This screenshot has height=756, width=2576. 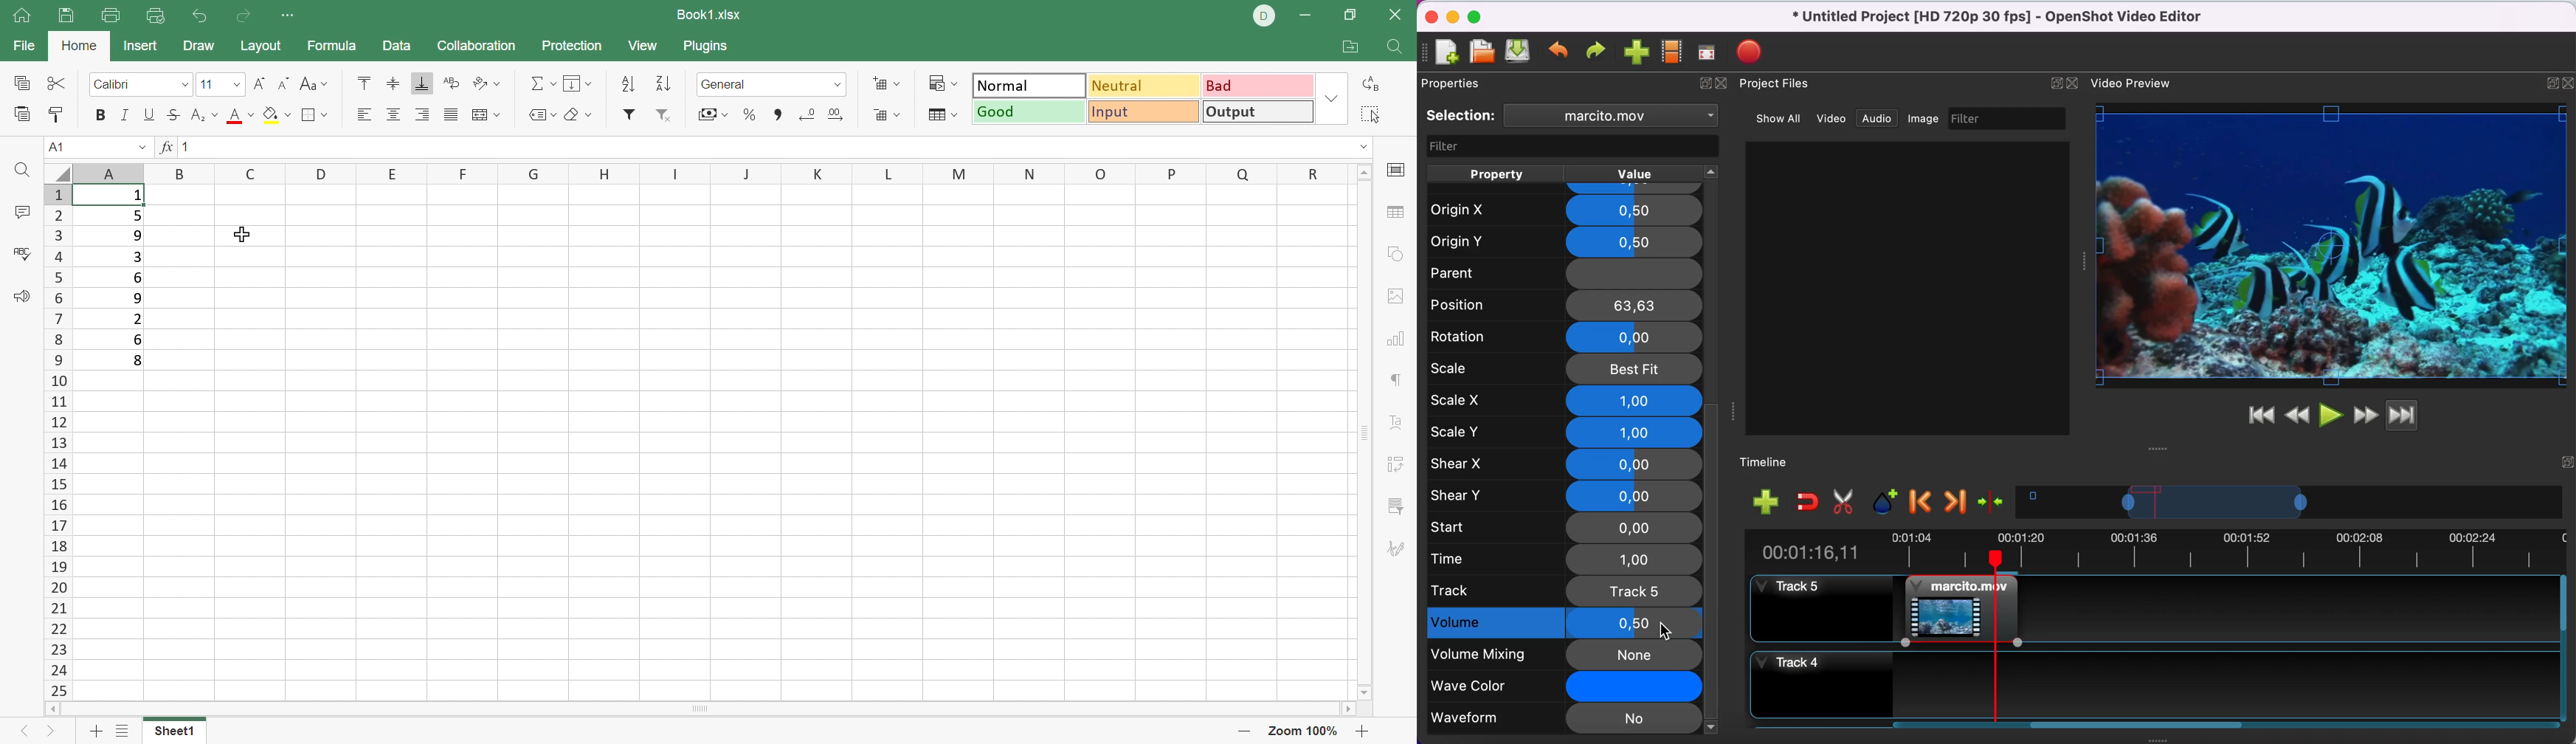 I want to click on track 4, so click(x=2156, y=681).